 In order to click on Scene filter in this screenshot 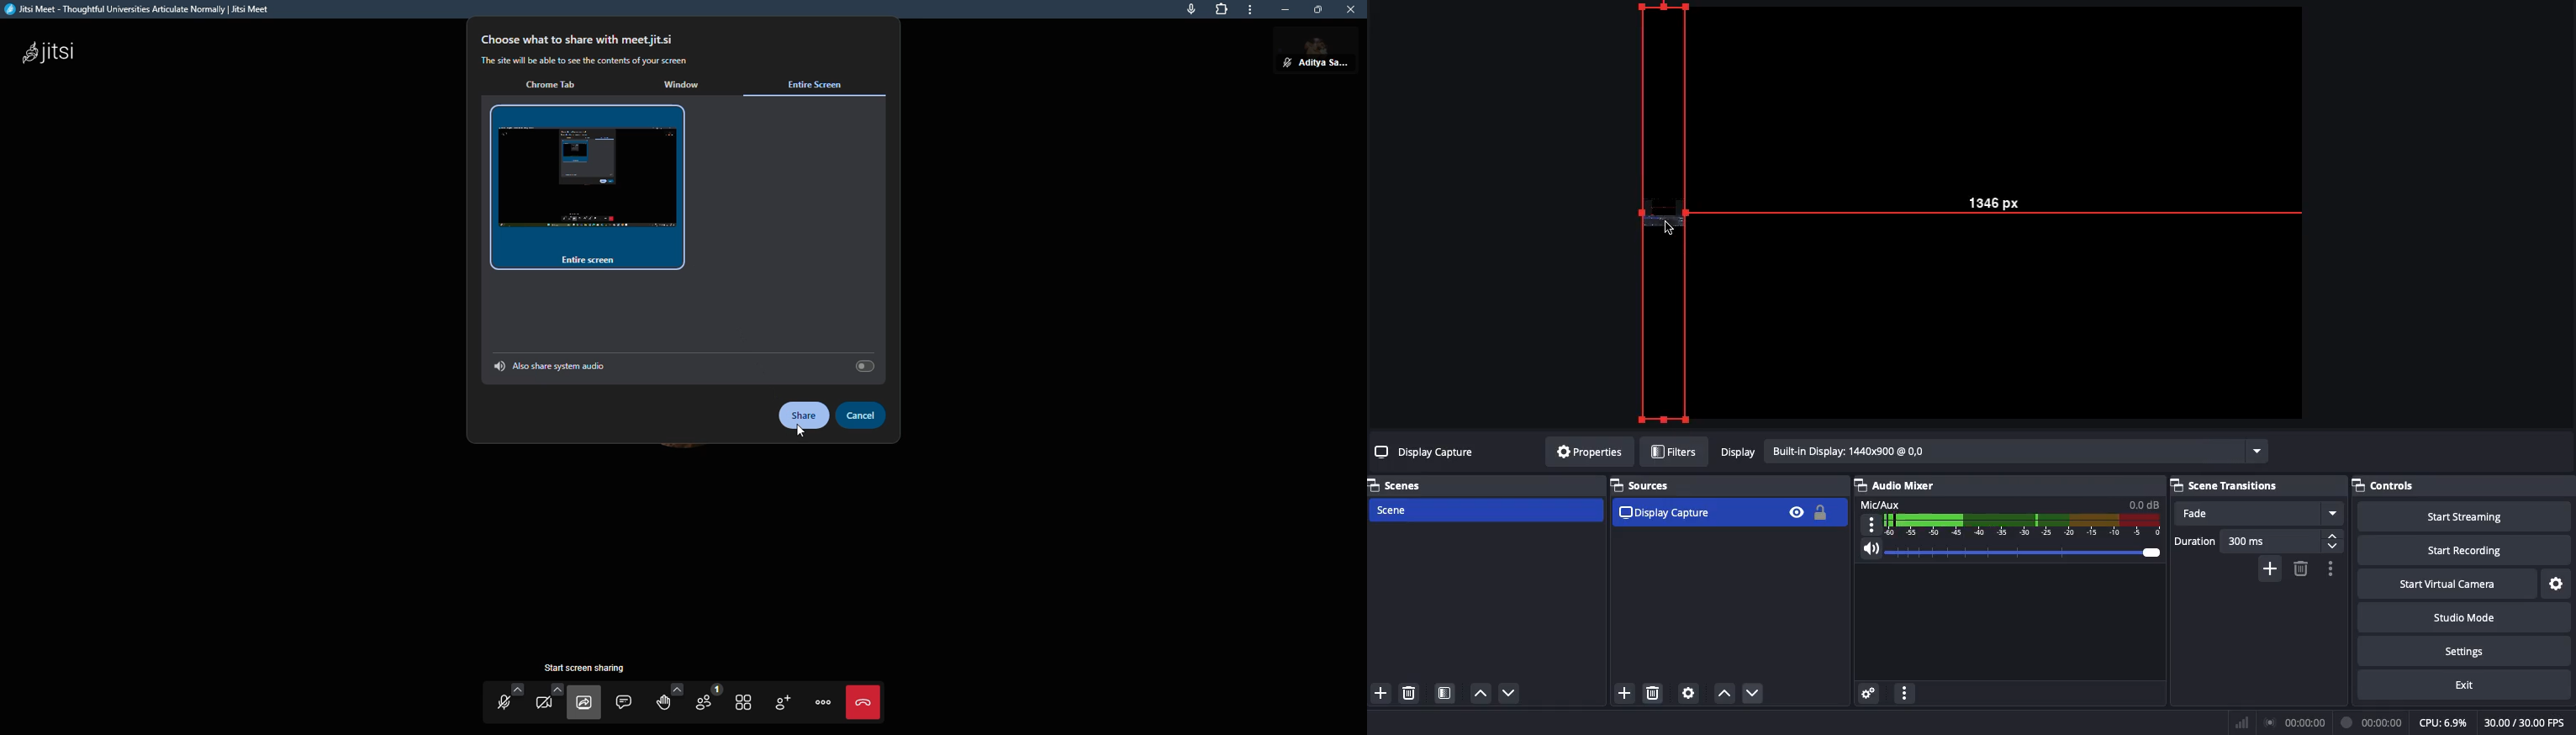, I will do `click(1445, 695)`.